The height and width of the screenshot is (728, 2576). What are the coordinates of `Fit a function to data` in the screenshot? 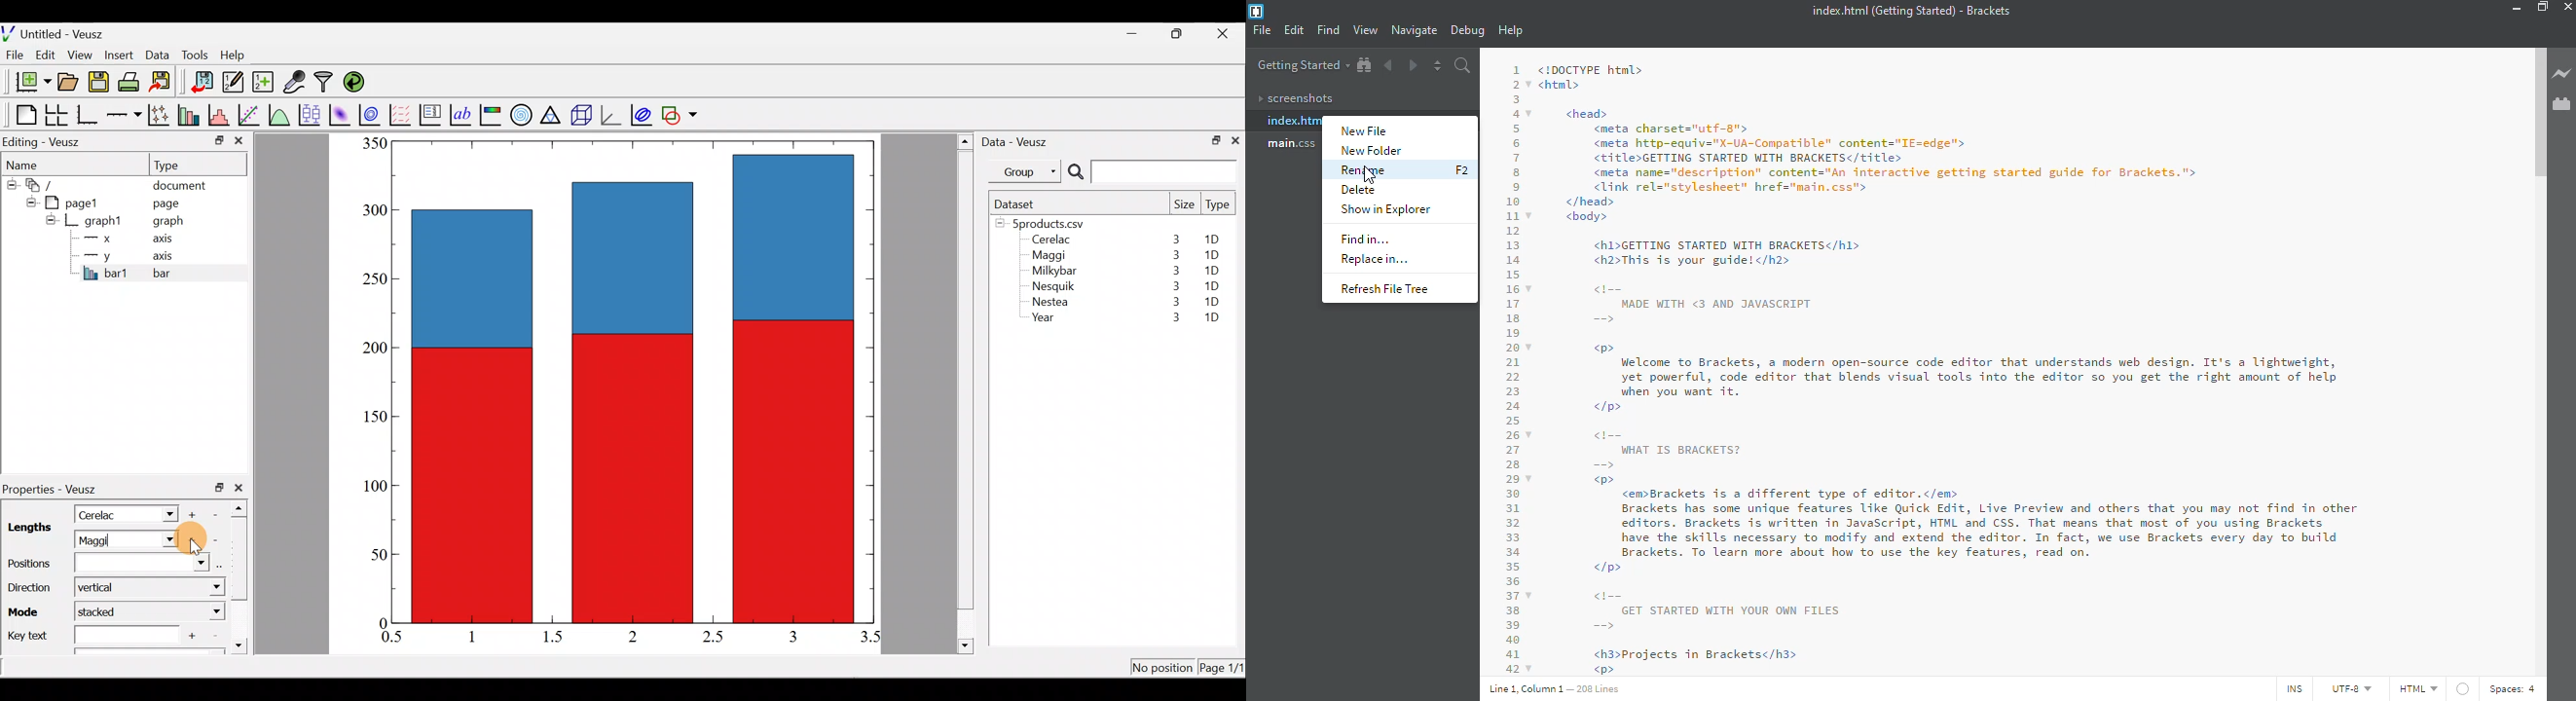 It's located at (250, 114).